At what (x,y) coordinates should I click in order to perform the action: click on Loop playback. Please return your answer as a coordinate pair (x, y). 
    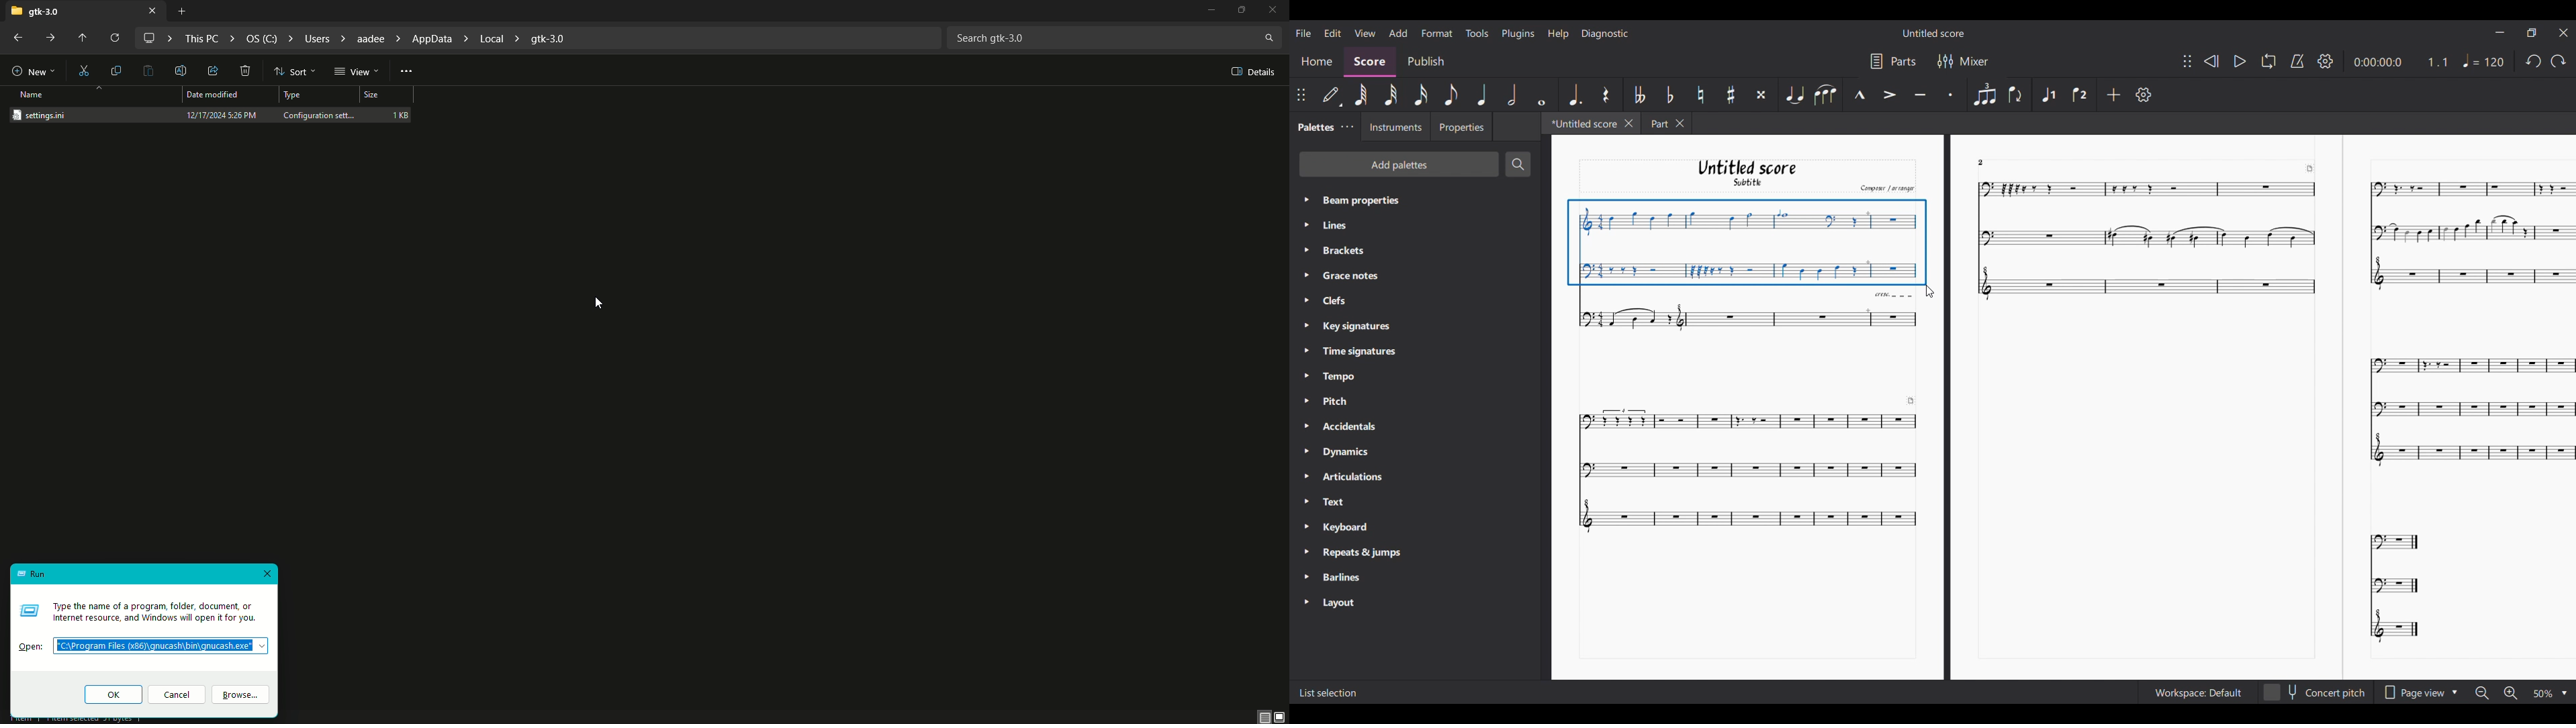
    Looking at the image, I should click on (2268, 62).